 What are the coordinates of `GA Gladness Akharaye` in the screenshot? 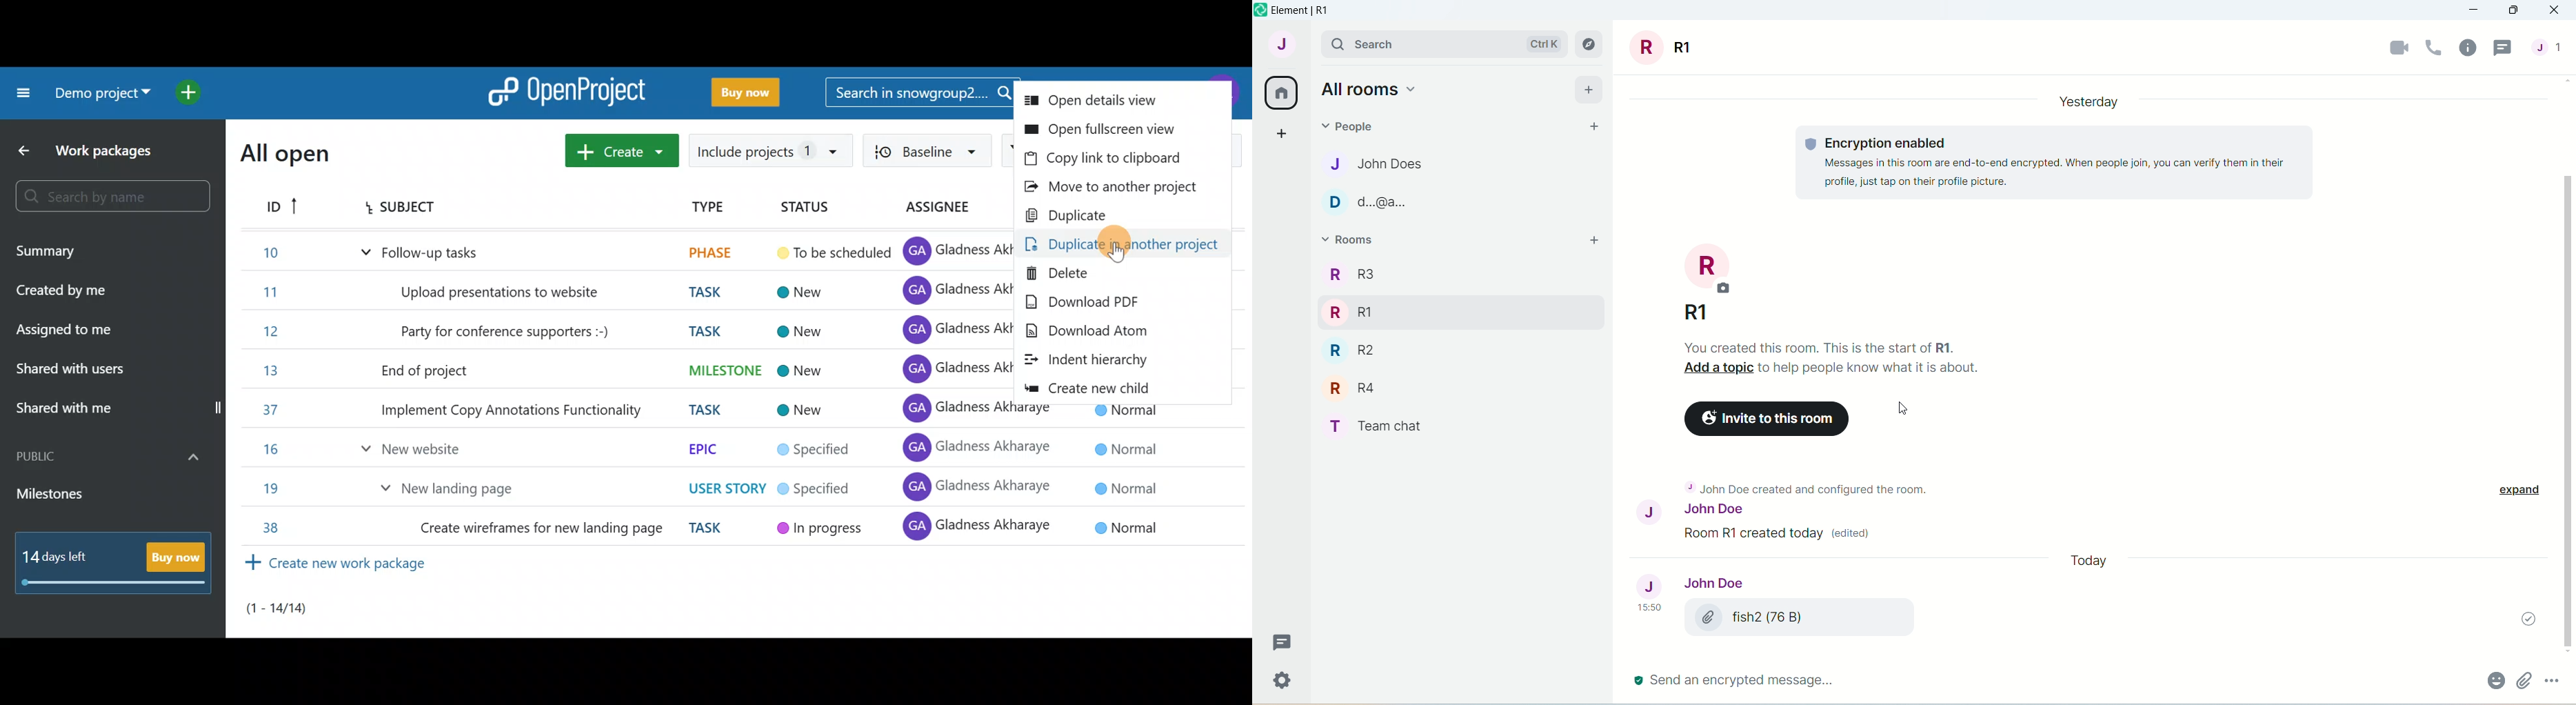 It's located at (947, 407).